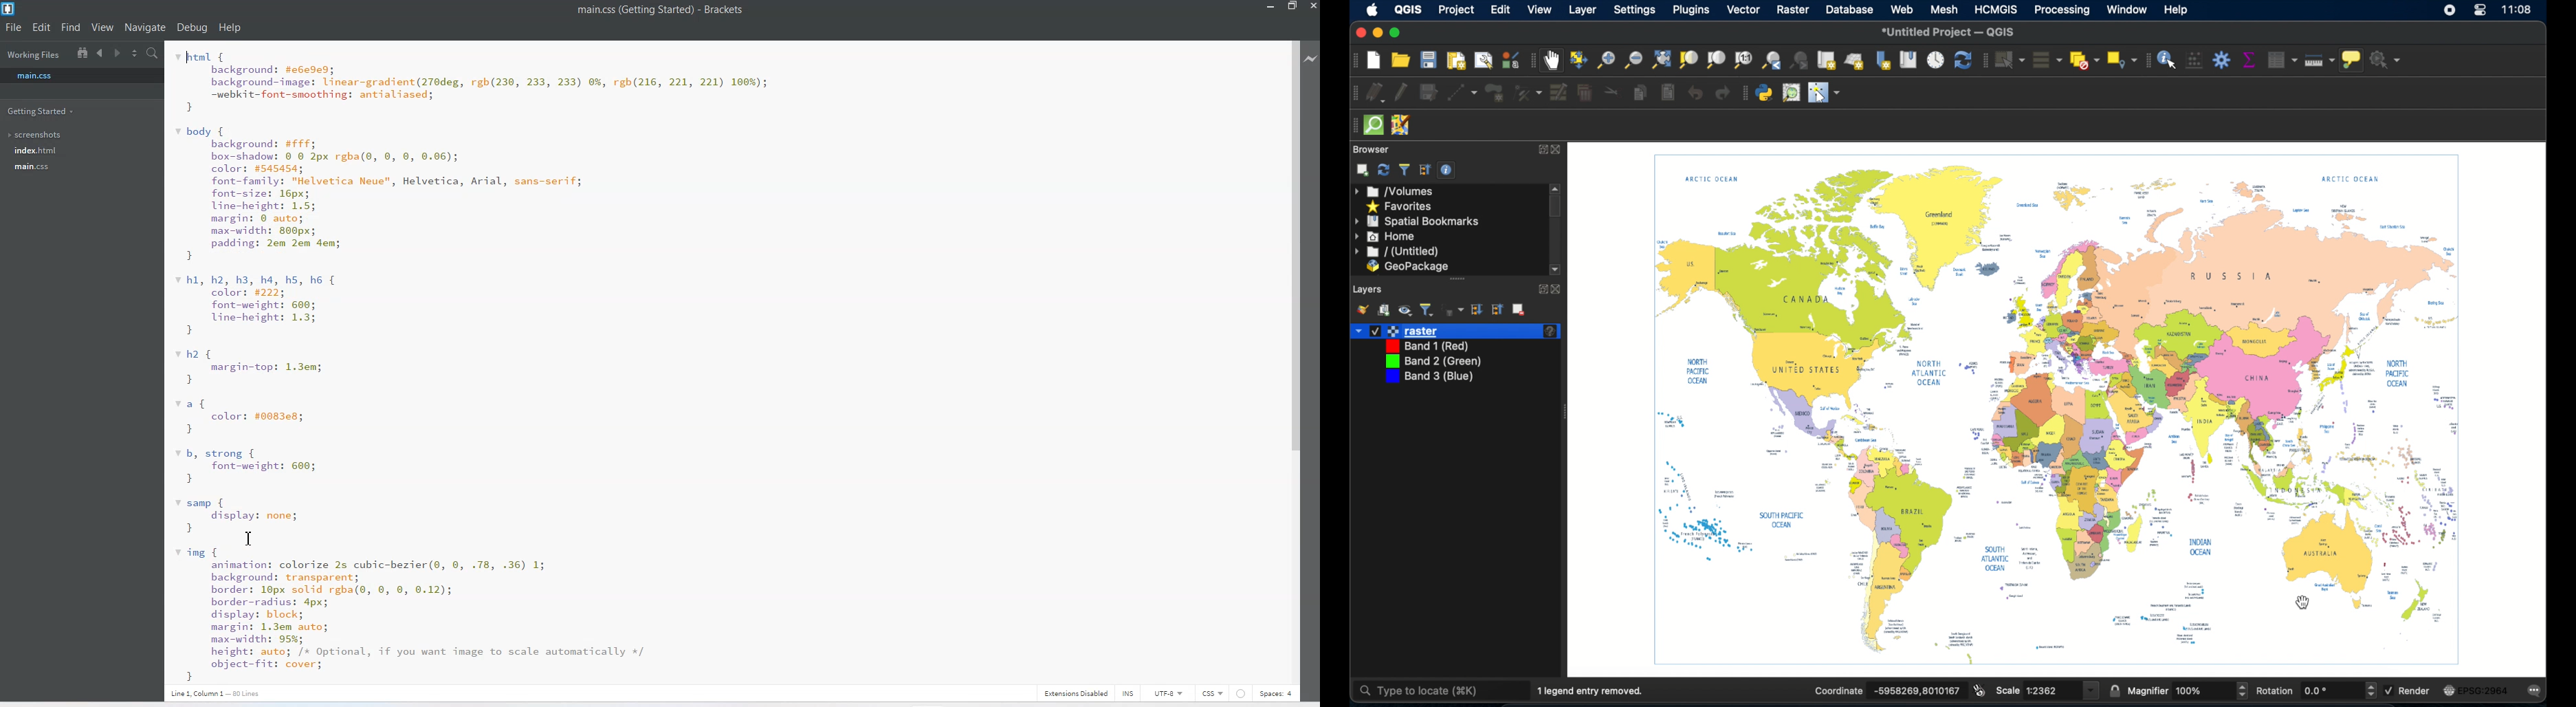  What do you see at coordinates (1386, 236) in the screenshot?
I see `home` at bounding box center [1386, 236].